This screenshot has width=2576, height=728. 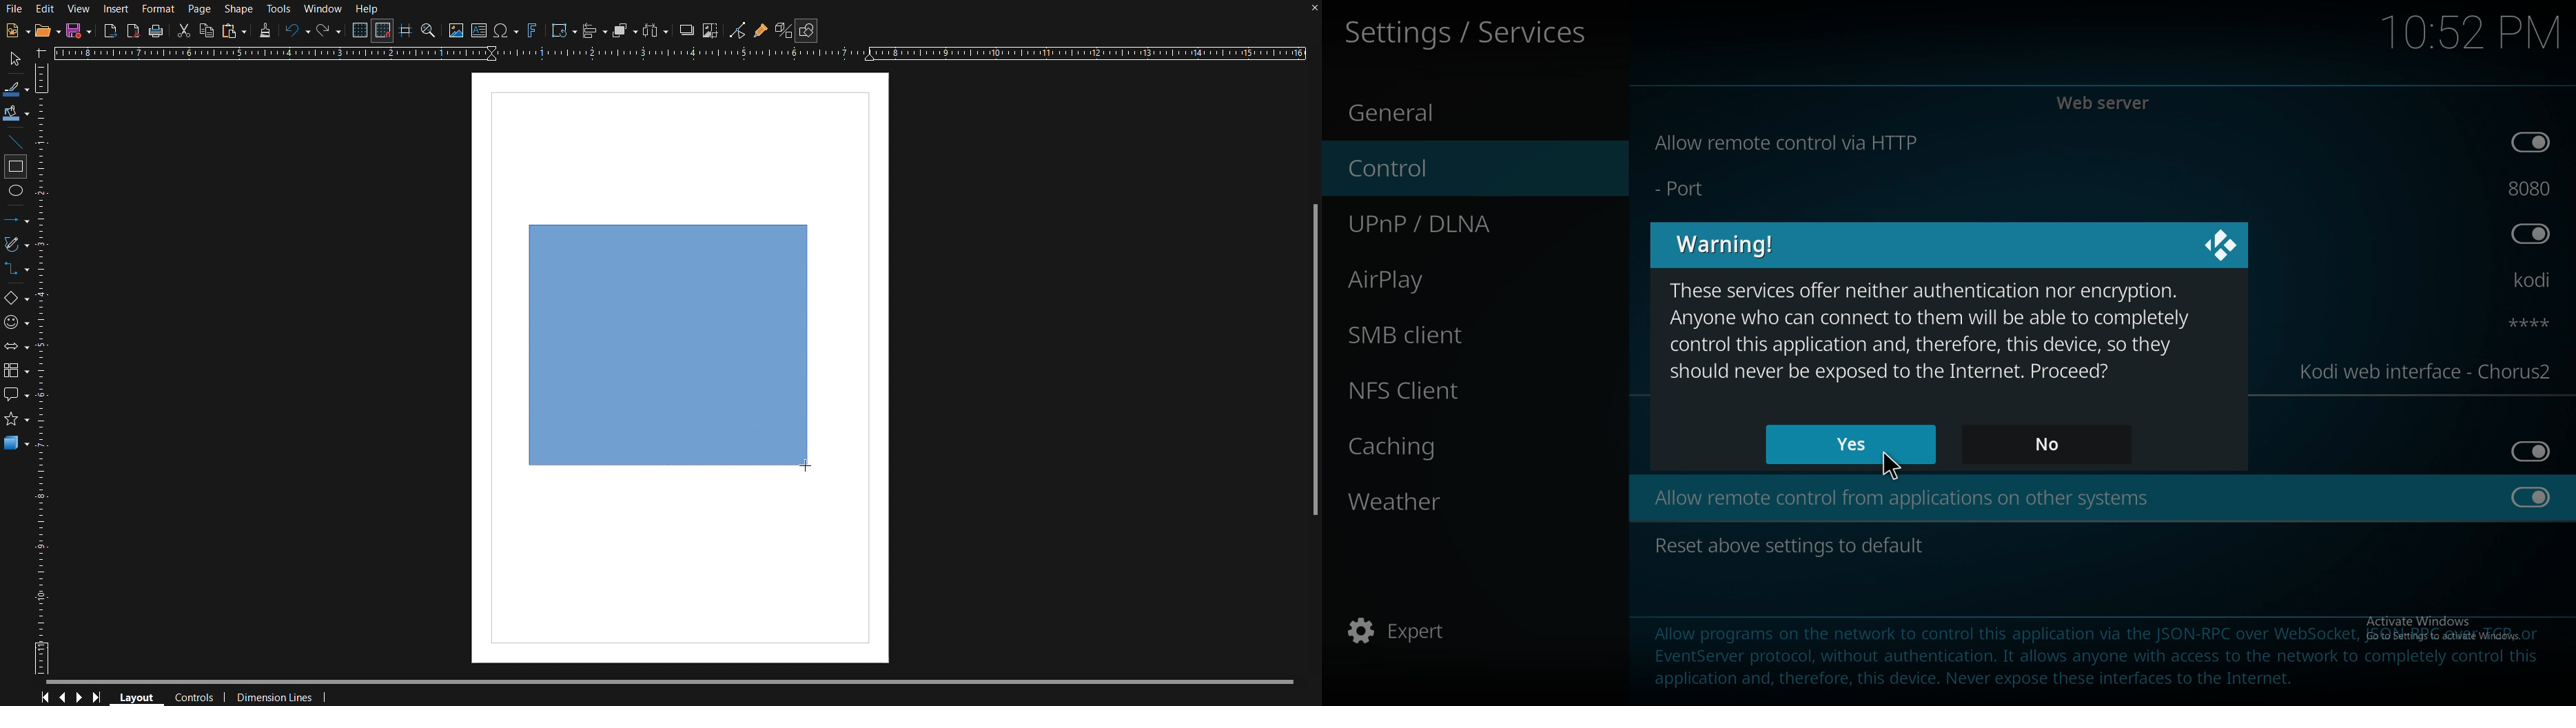 I want to click on Flowchart, so click(x=17, y=372).